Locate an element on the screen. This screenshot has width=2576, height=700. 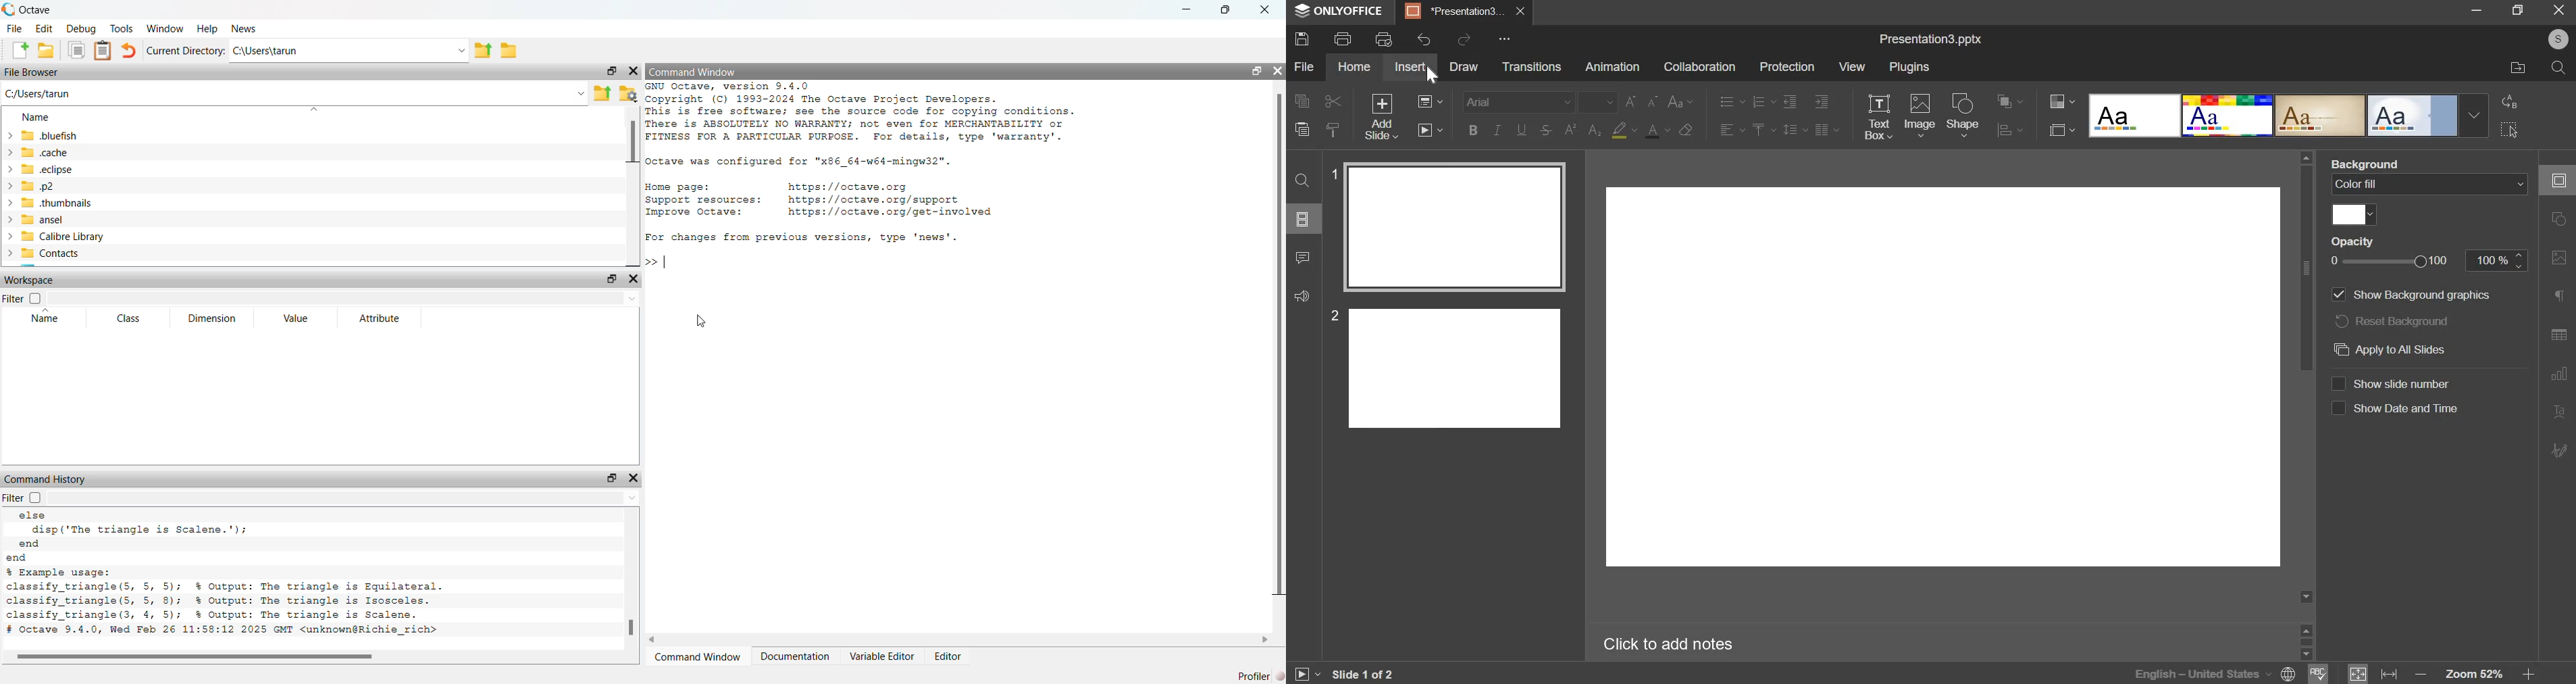
collaboration is located at coordinates (1700, 66).